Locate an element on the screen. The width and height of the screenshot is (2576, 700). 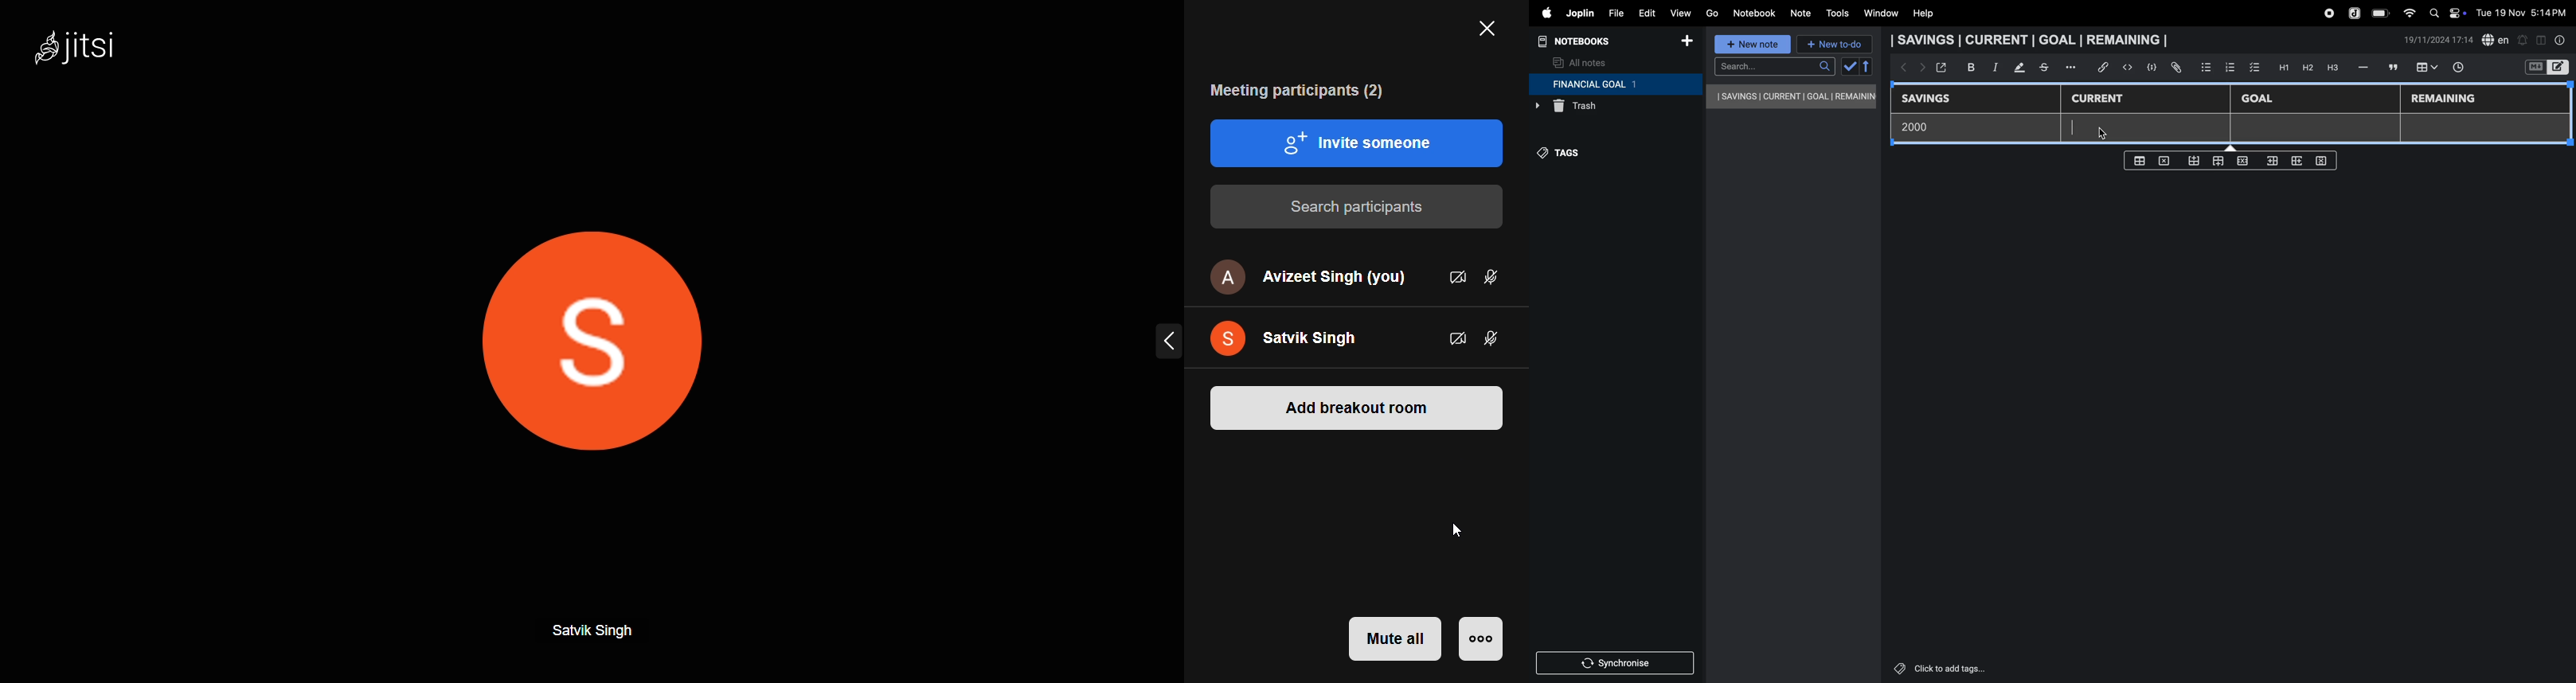
wifi is located at coordinates (2407, 13).